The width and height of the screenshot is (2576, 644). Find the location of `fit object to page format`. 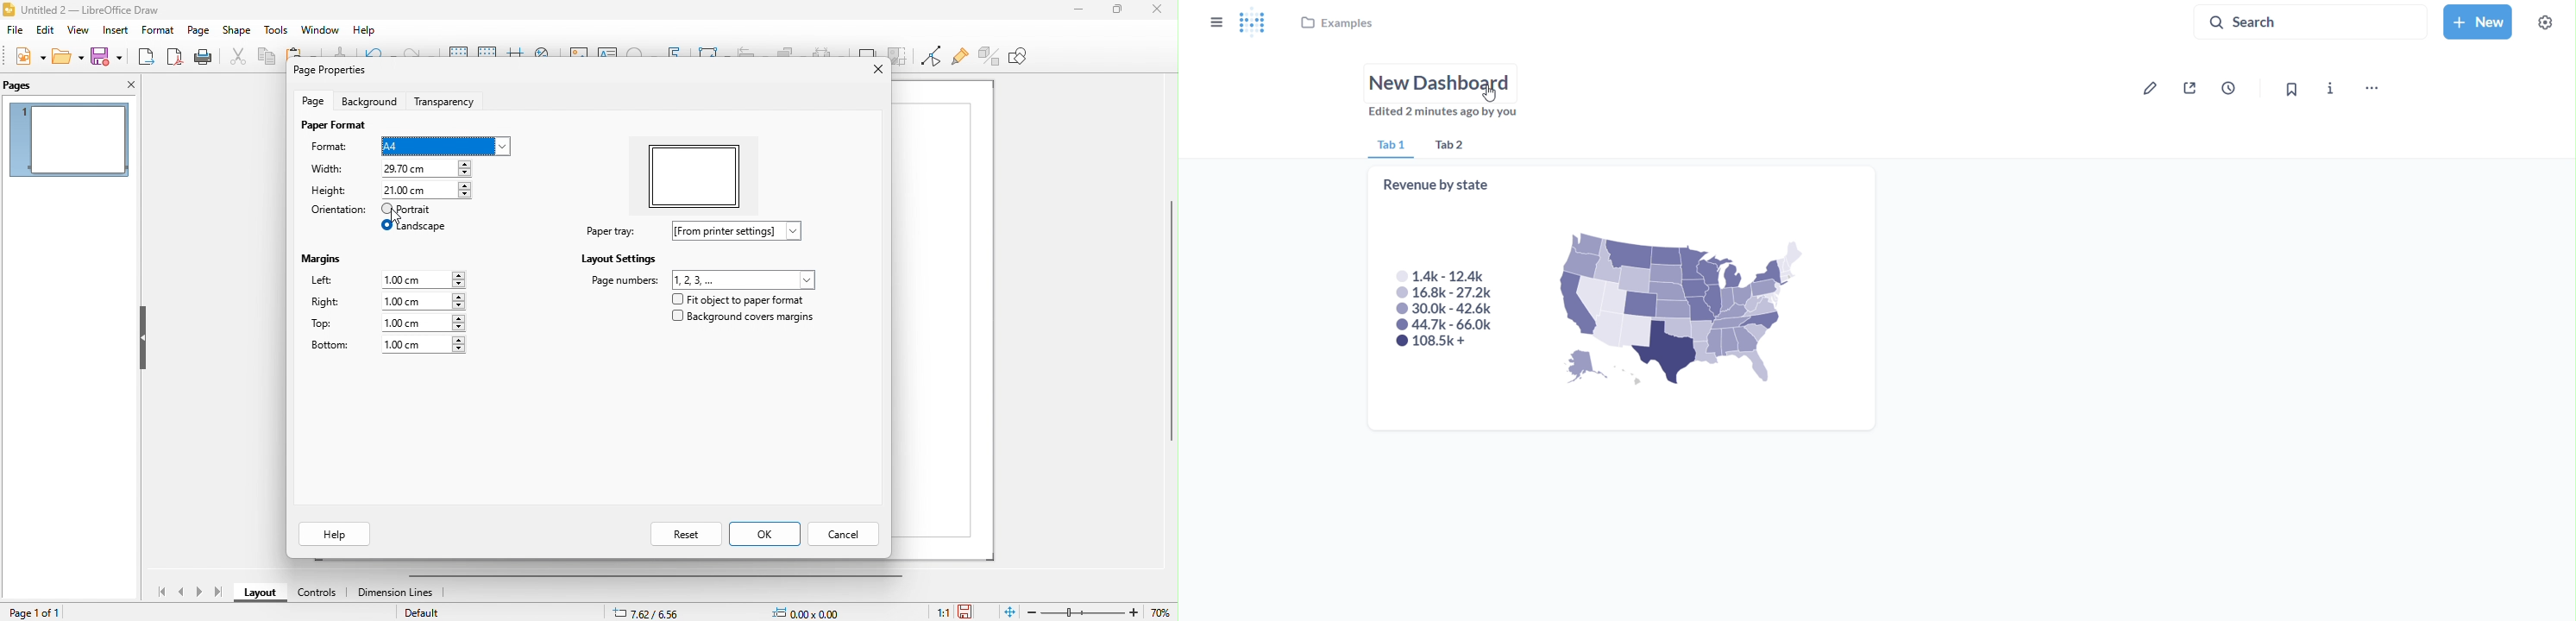

fit object to page format is located at coordinates (741, 300).